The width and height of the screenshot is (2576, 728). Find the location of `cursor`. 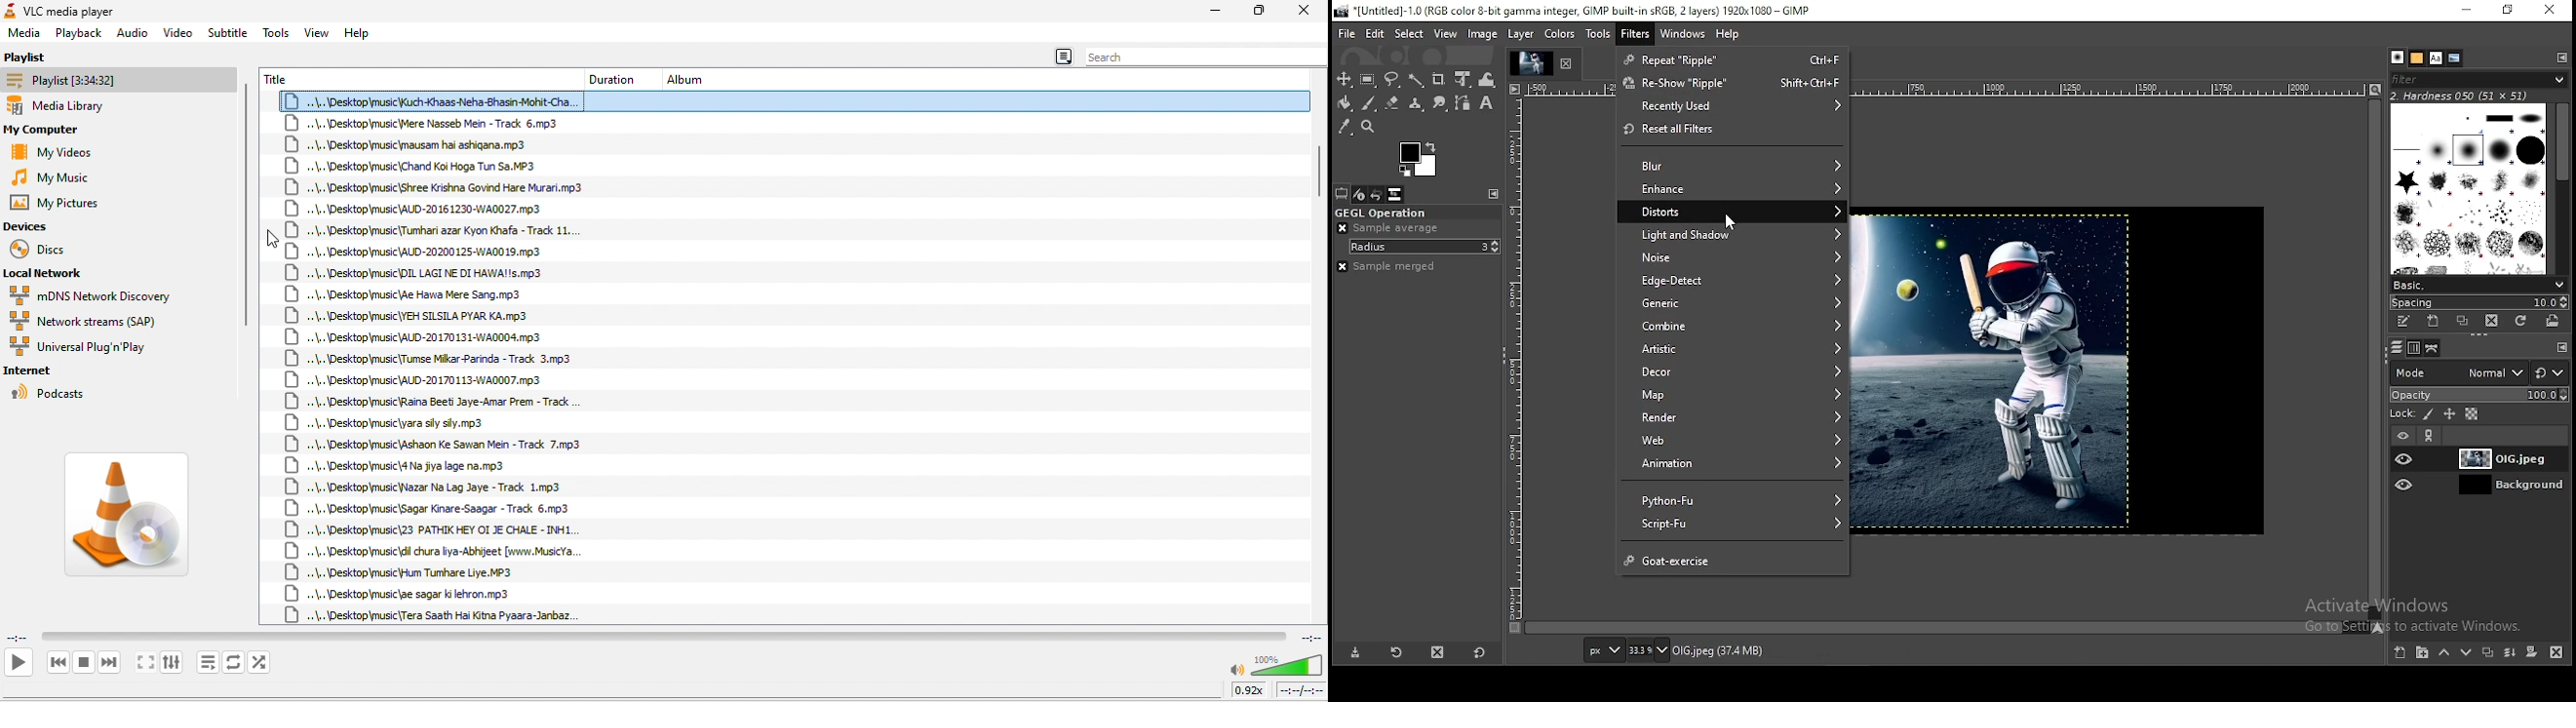

cursor is located at coordinates (273, 241).